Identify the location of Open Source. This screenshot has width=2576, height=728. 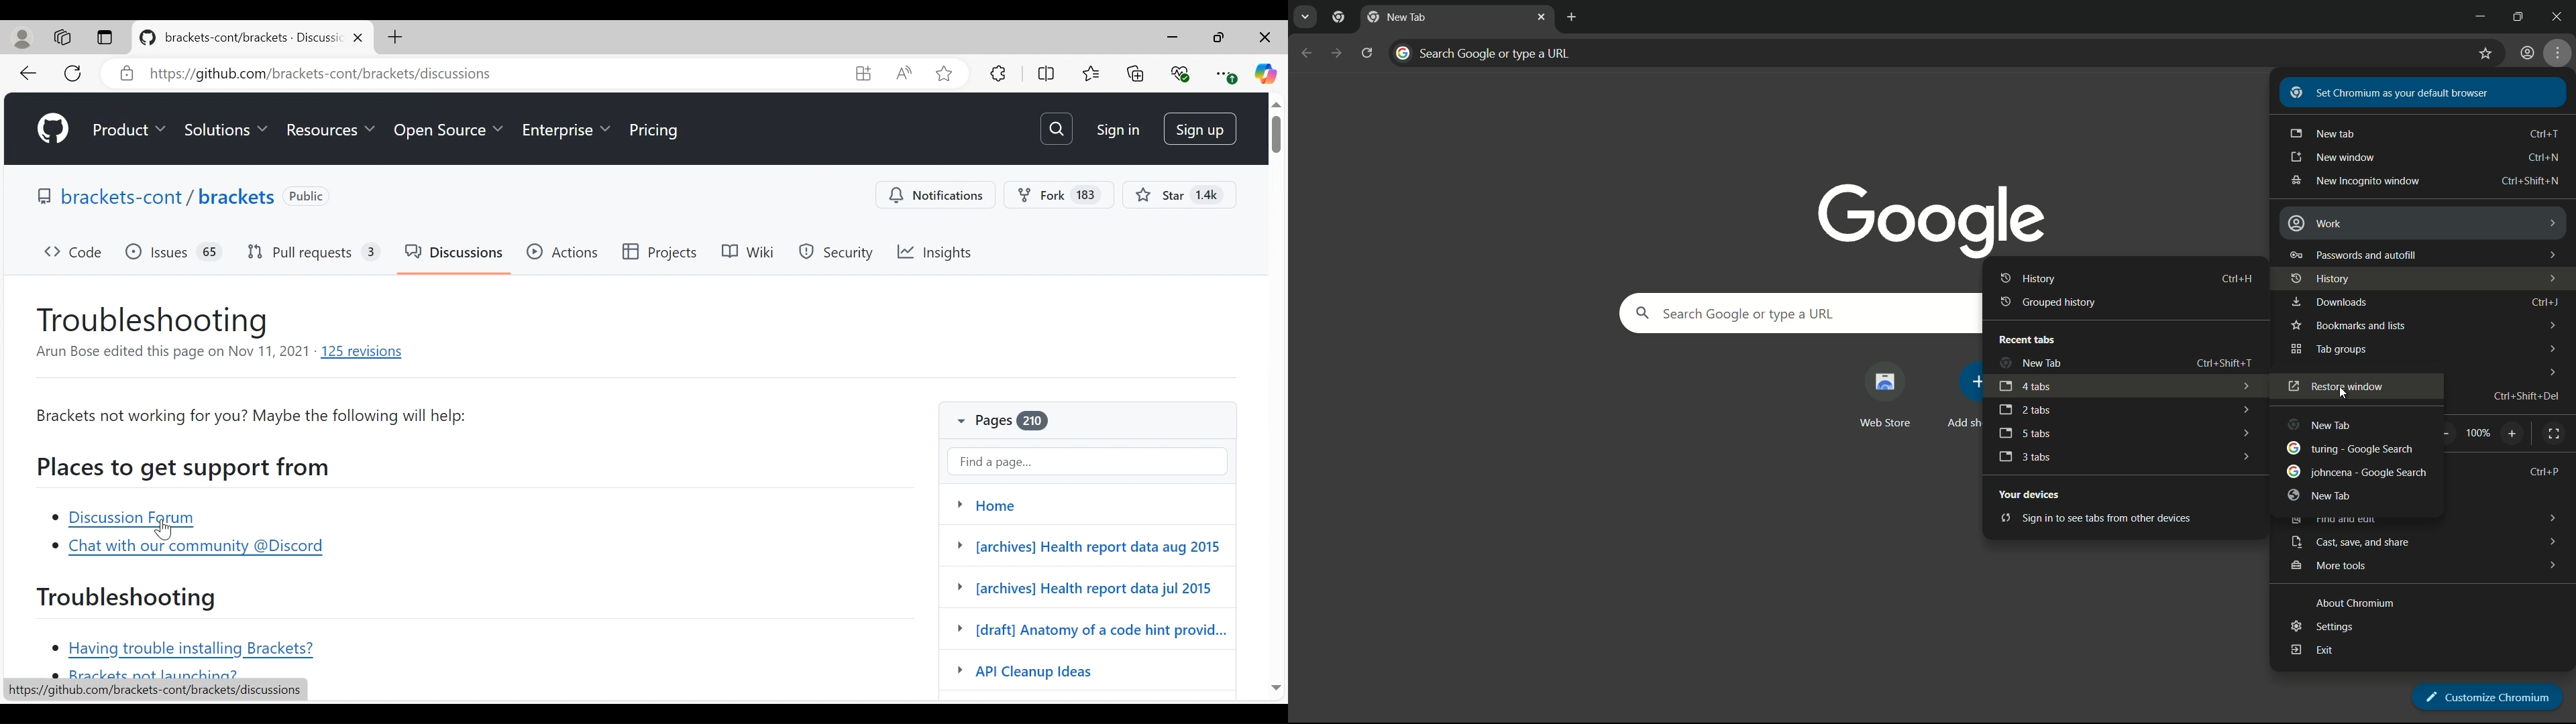
(447, 133).